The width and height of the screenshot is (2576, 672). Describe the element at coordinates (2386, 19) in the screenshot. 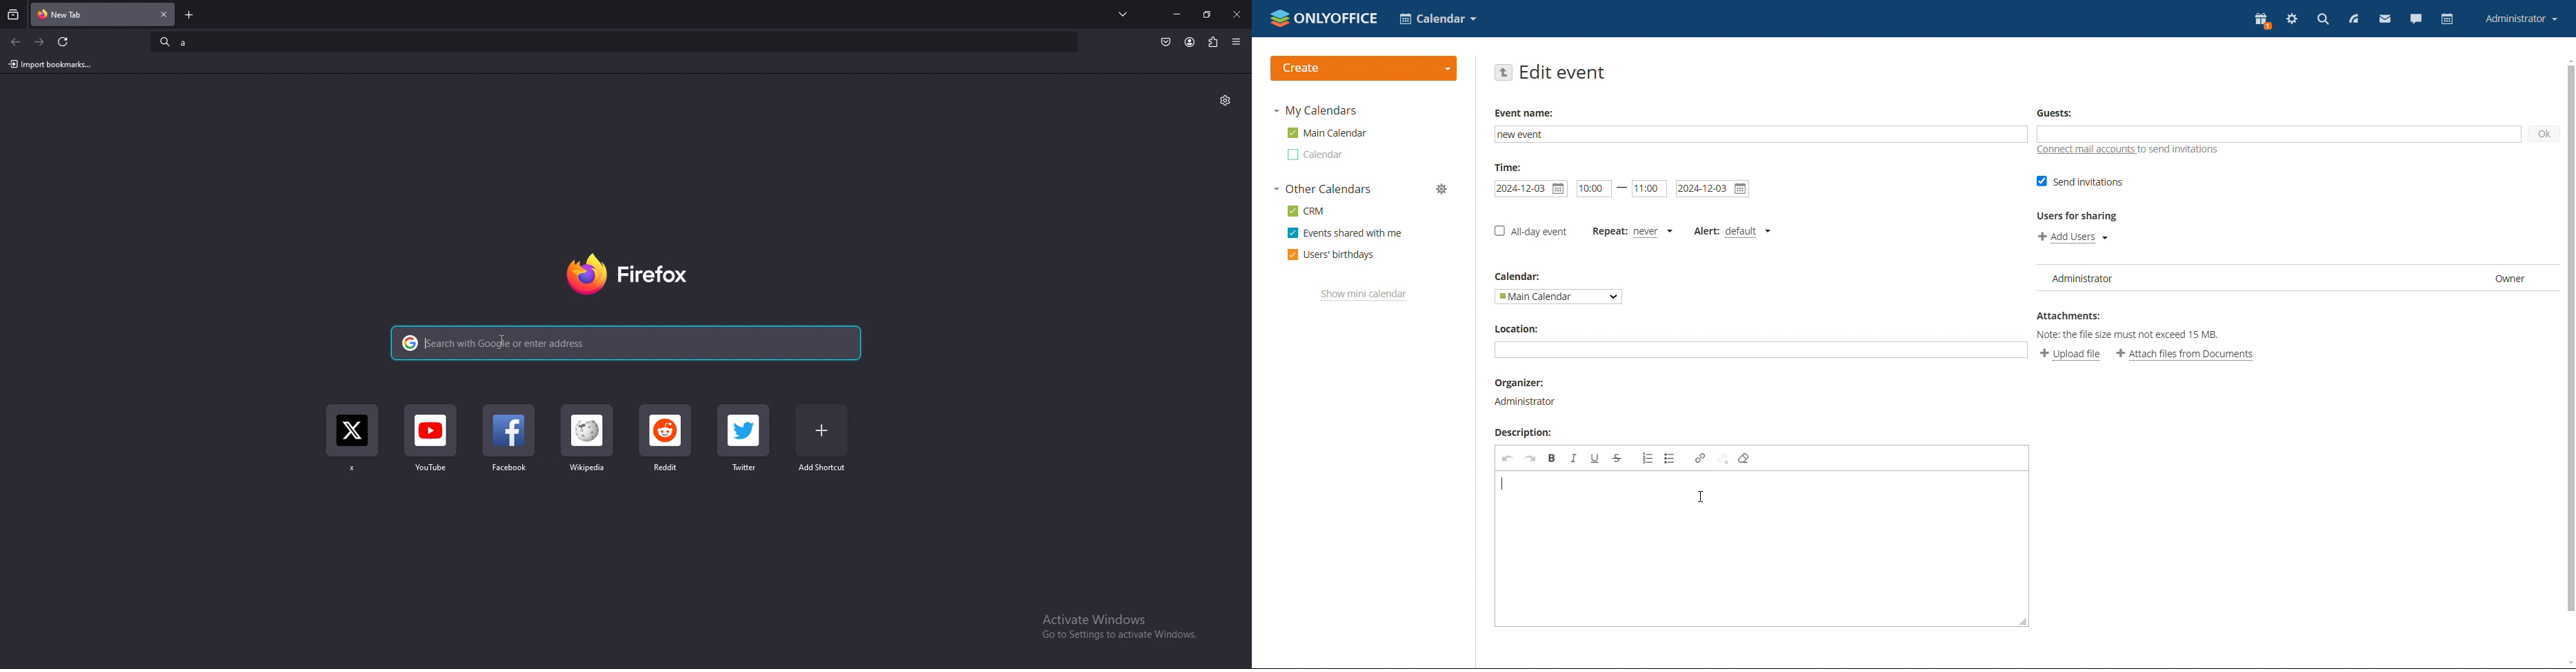

I see `mail` at that location.